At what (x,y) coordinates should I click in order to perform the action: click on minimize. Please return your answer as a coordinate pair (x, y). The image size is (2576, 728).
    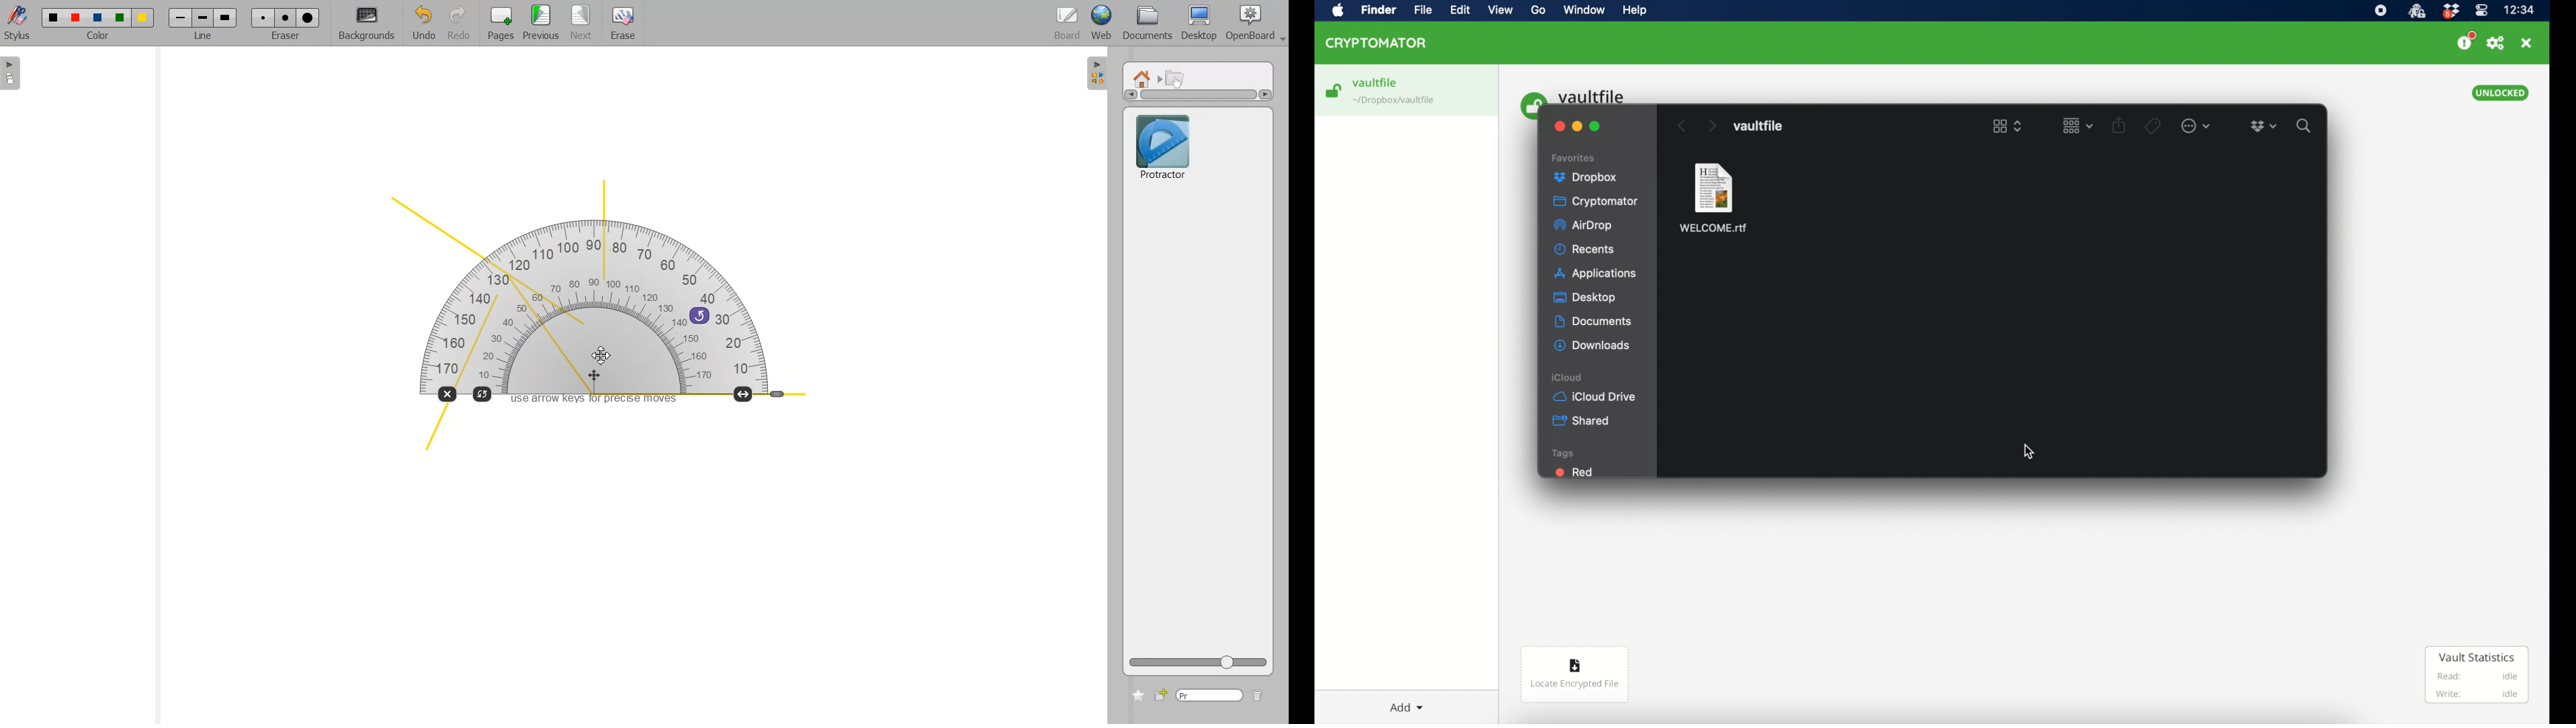
    Looking at the image, I should click on (1577, 126).